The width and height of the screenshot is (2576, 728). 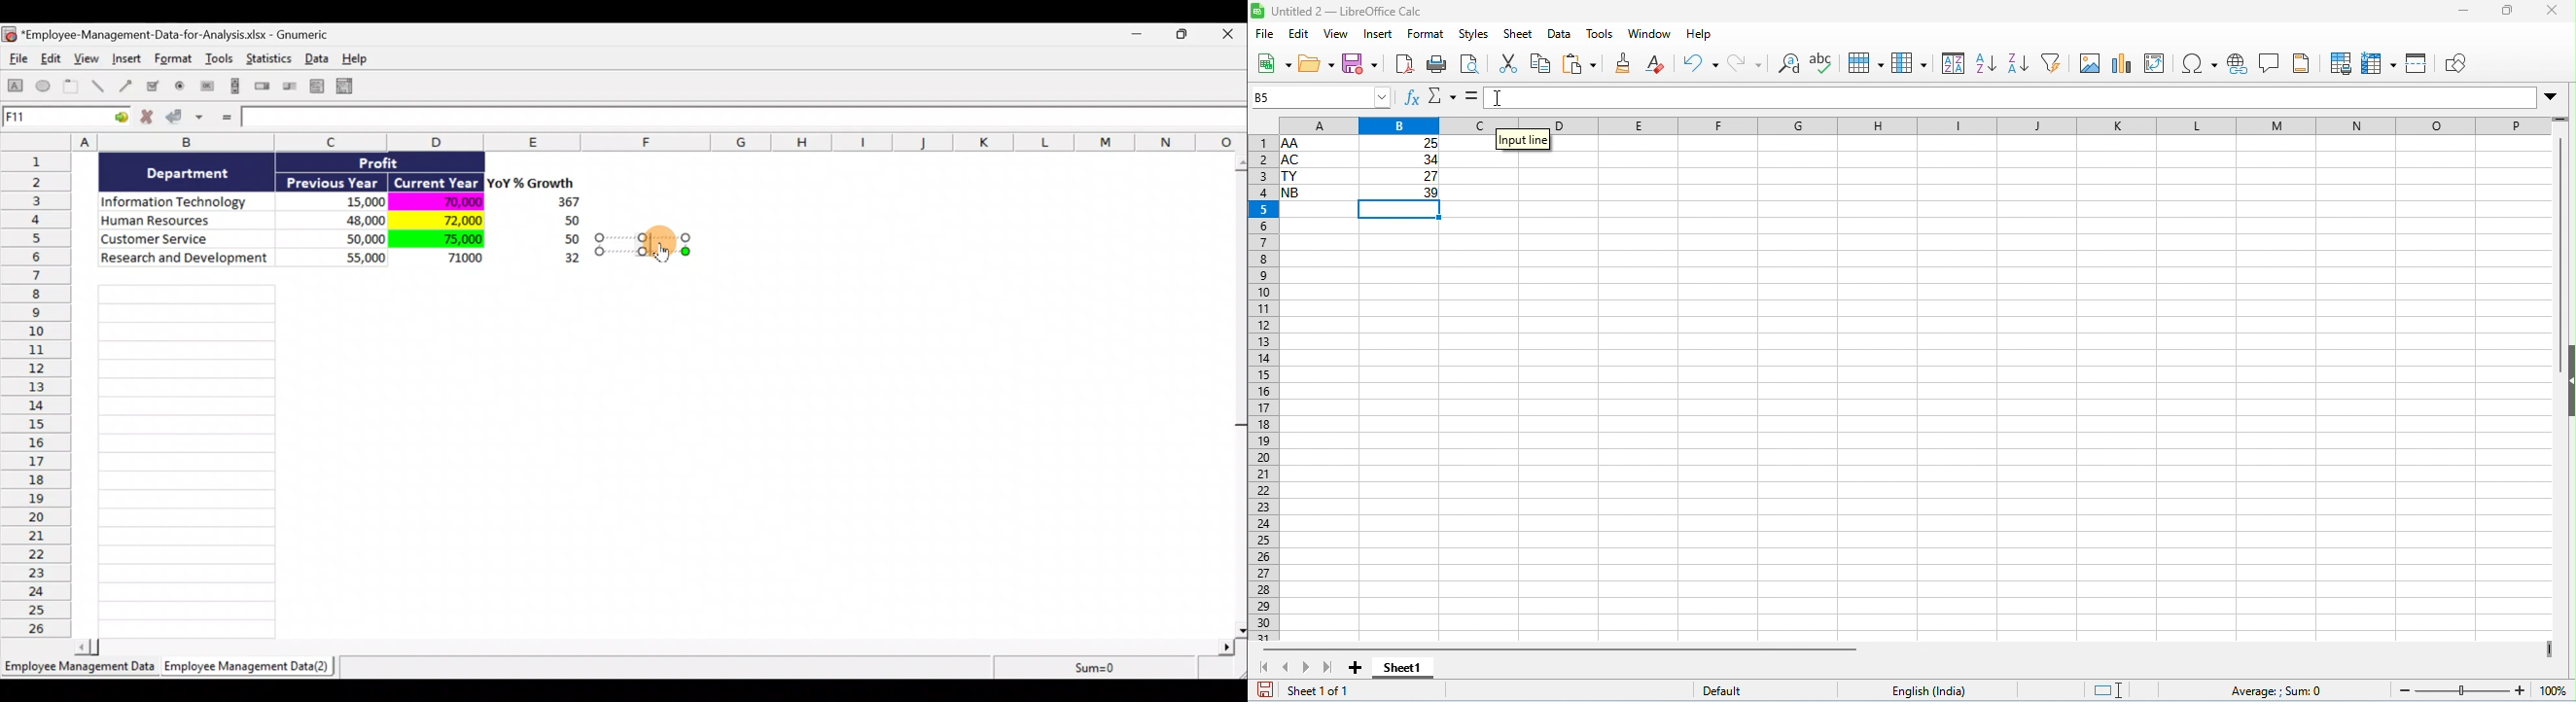 I want to click on Sheet 1, so click(x=81, y=671).